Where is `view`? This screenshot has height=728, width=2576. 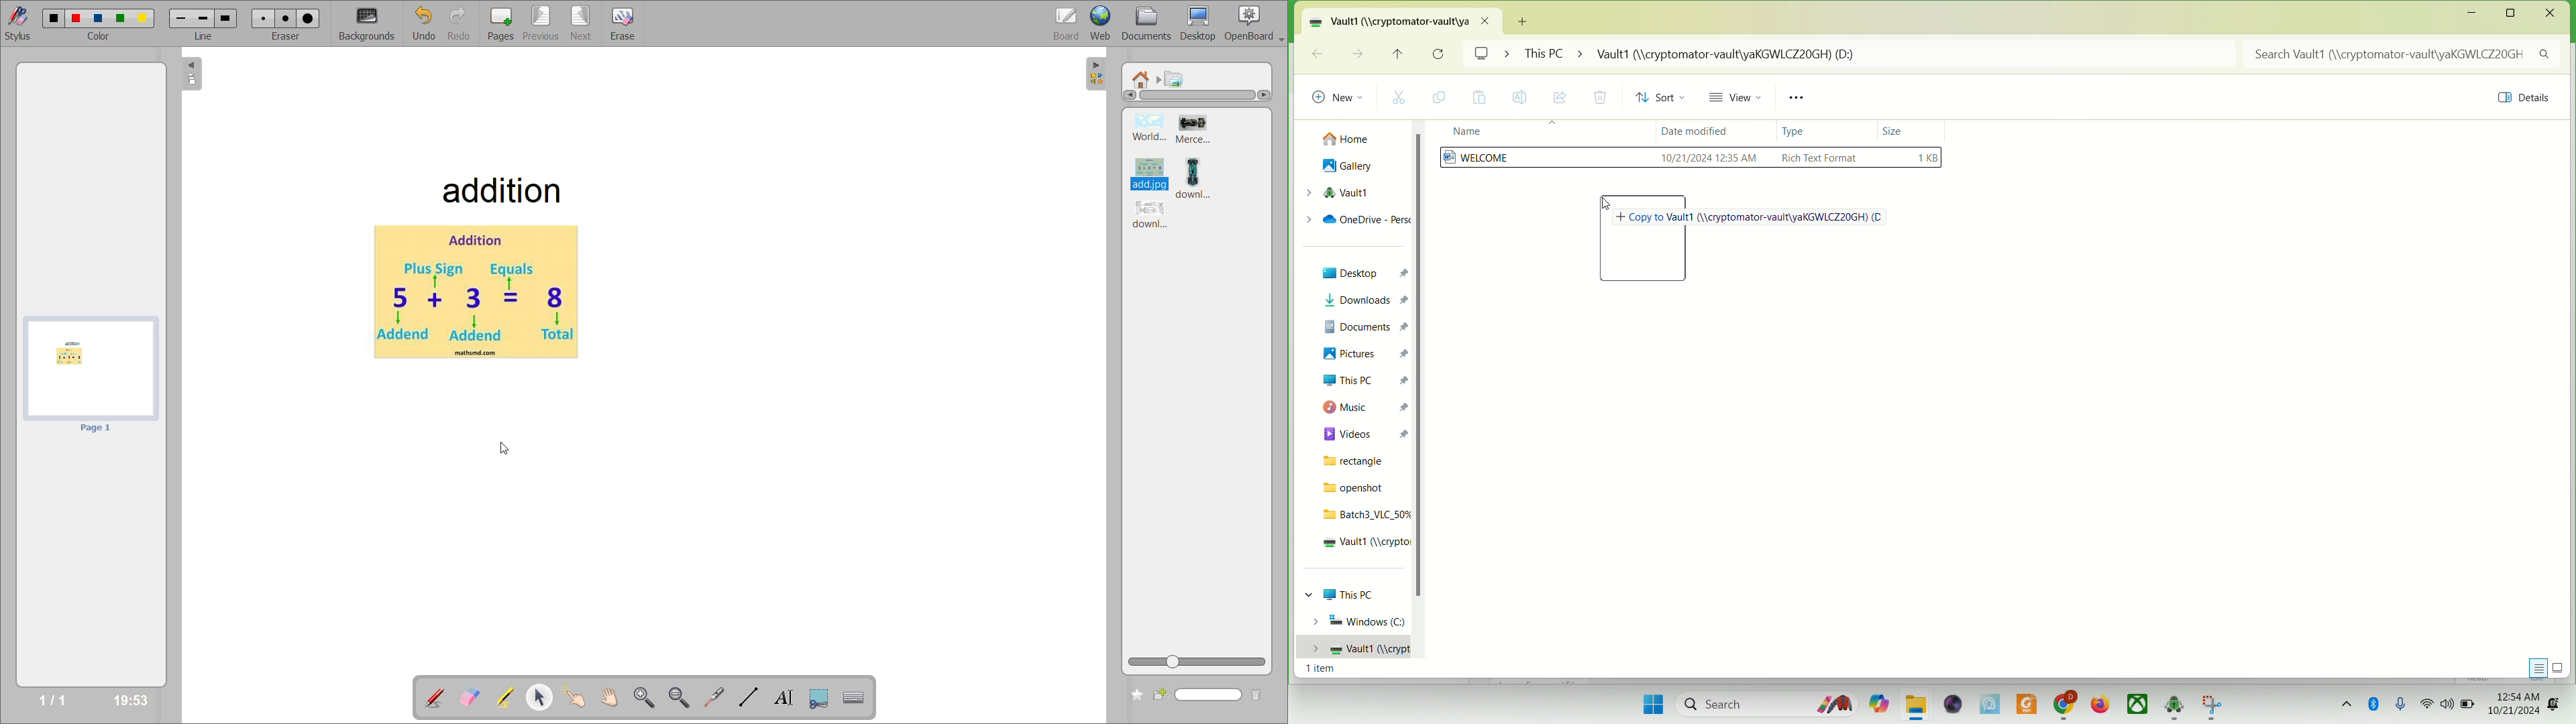 view is located at coordinates (1739, 100).